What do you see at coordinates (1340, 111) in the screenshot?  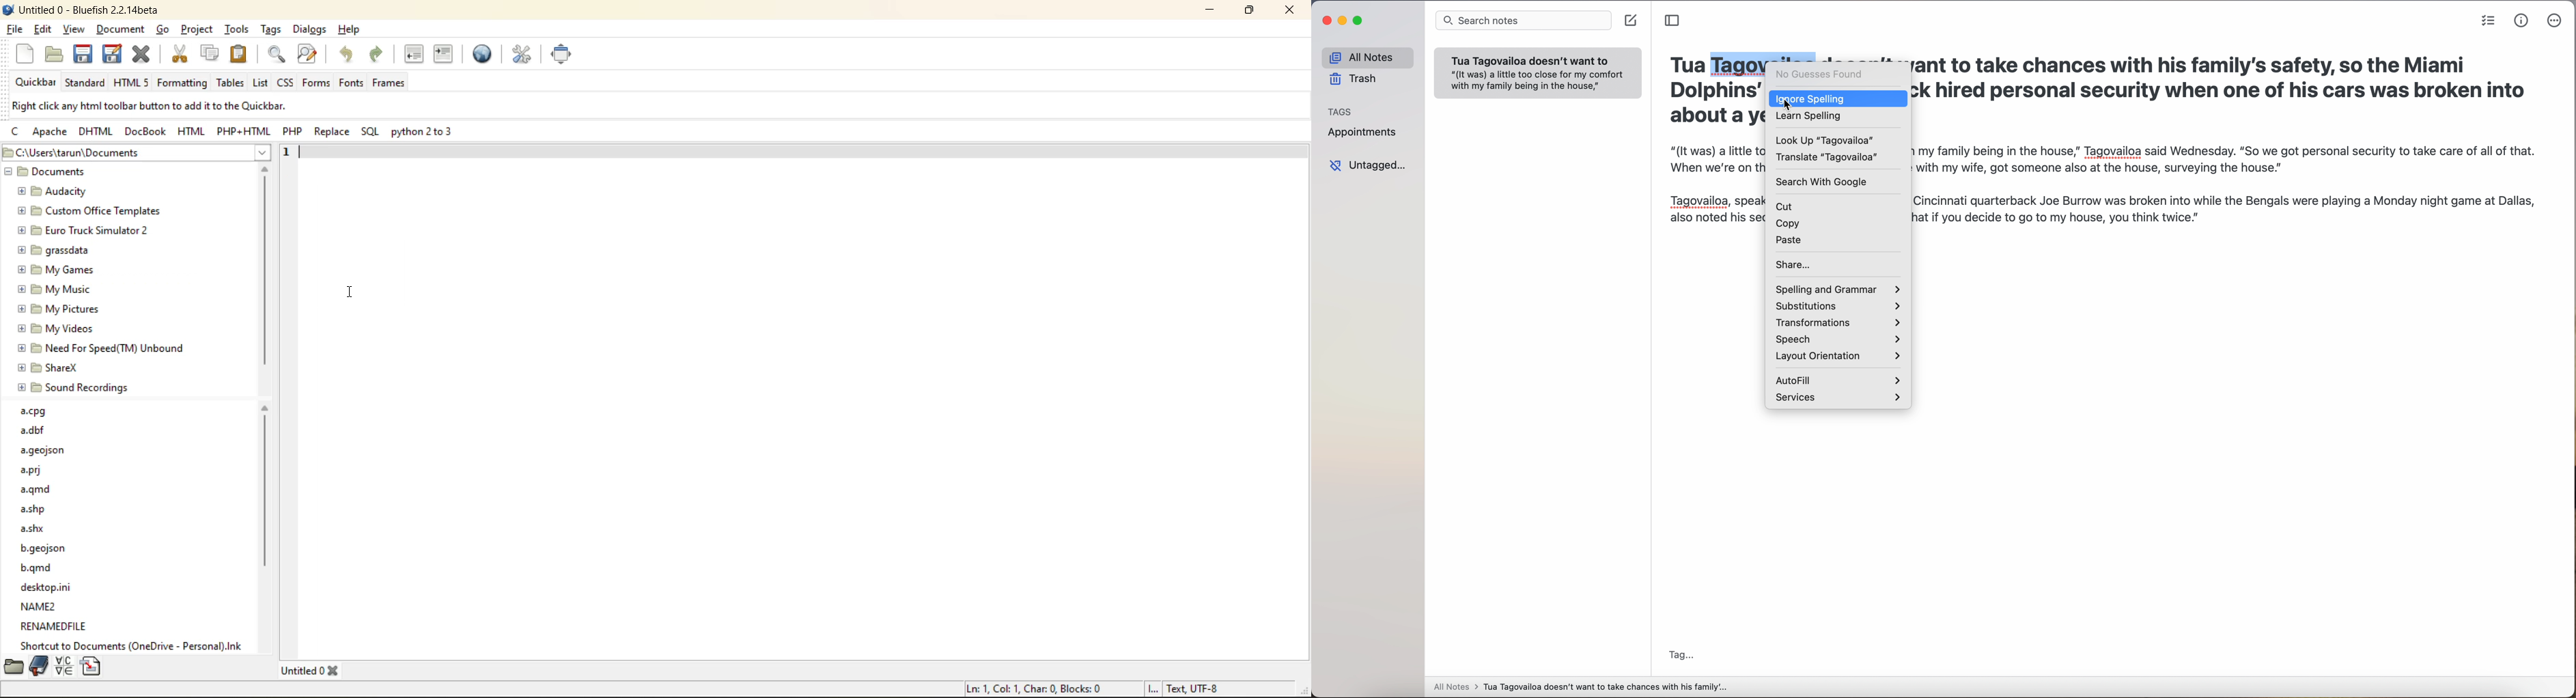 I see `tags` at bounding box center [1340, 111].